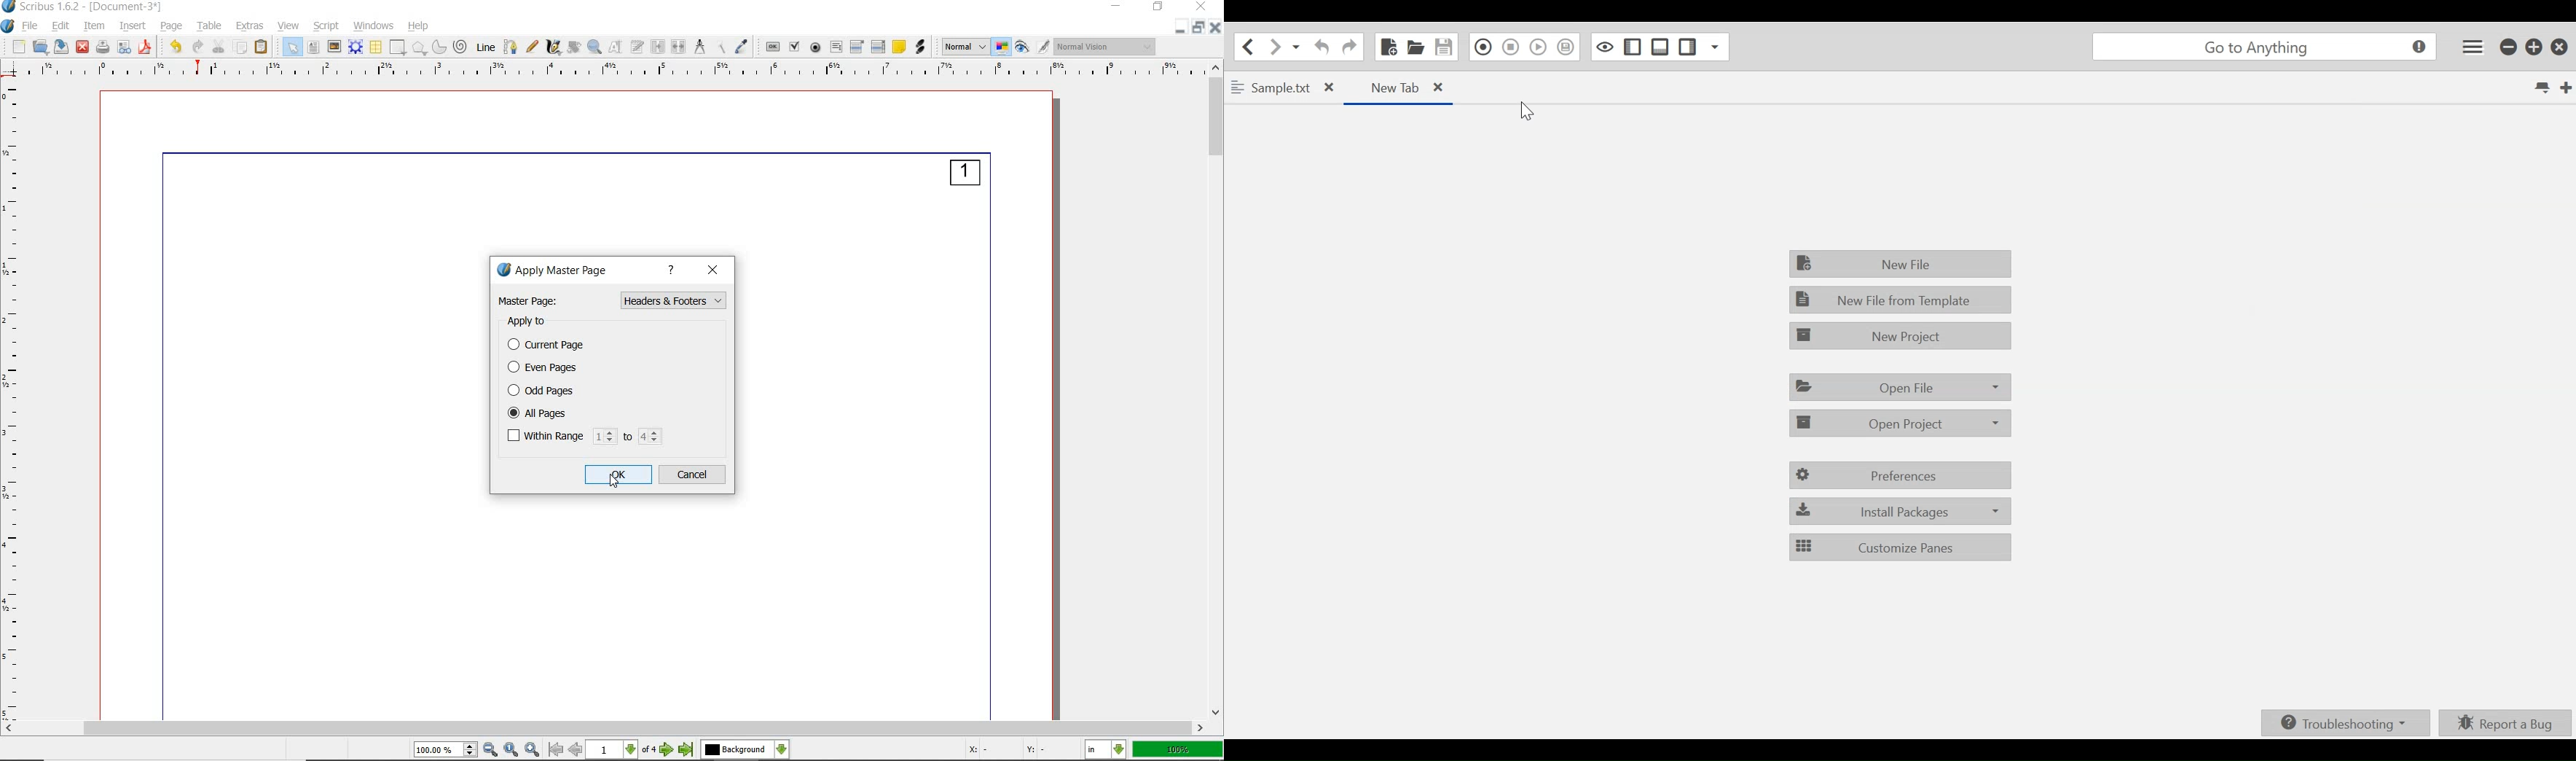 This screenshot has width=2576, height=784. Describe the element at coordinates (1181, 28) in the screenshot. I see `Minimize` at that location.